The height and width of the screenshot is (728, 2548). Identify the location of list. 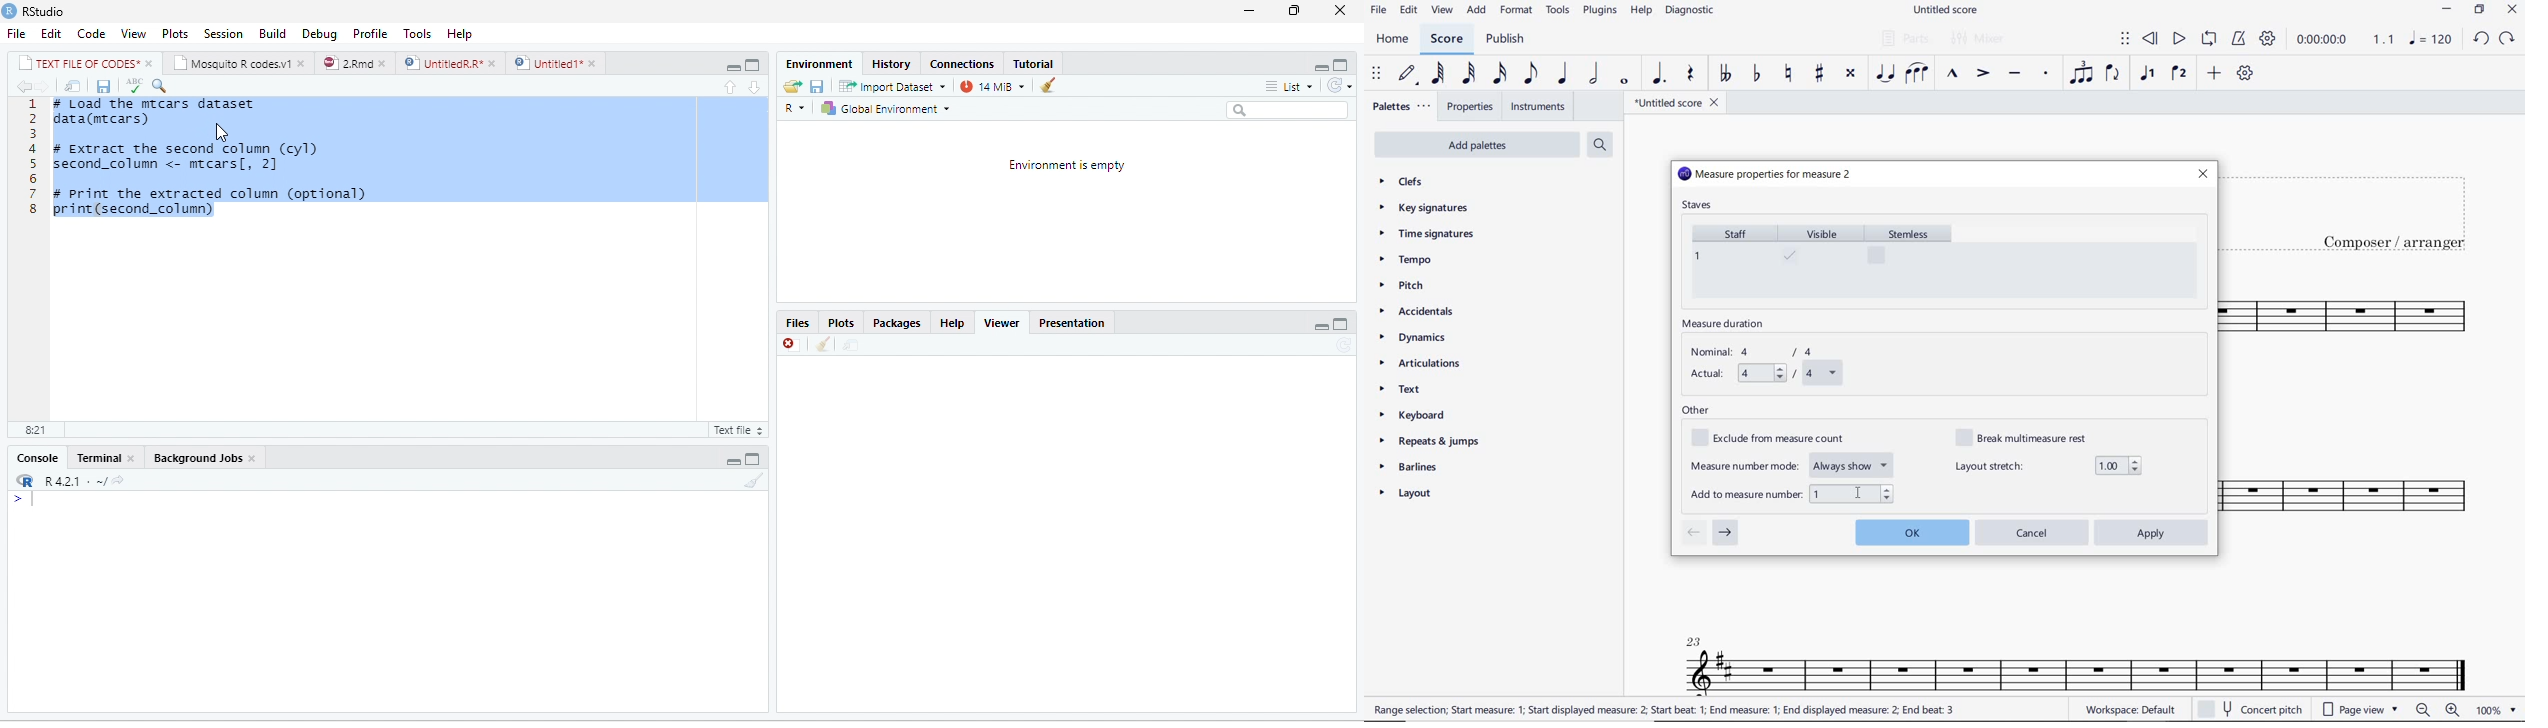
(1291, 87).